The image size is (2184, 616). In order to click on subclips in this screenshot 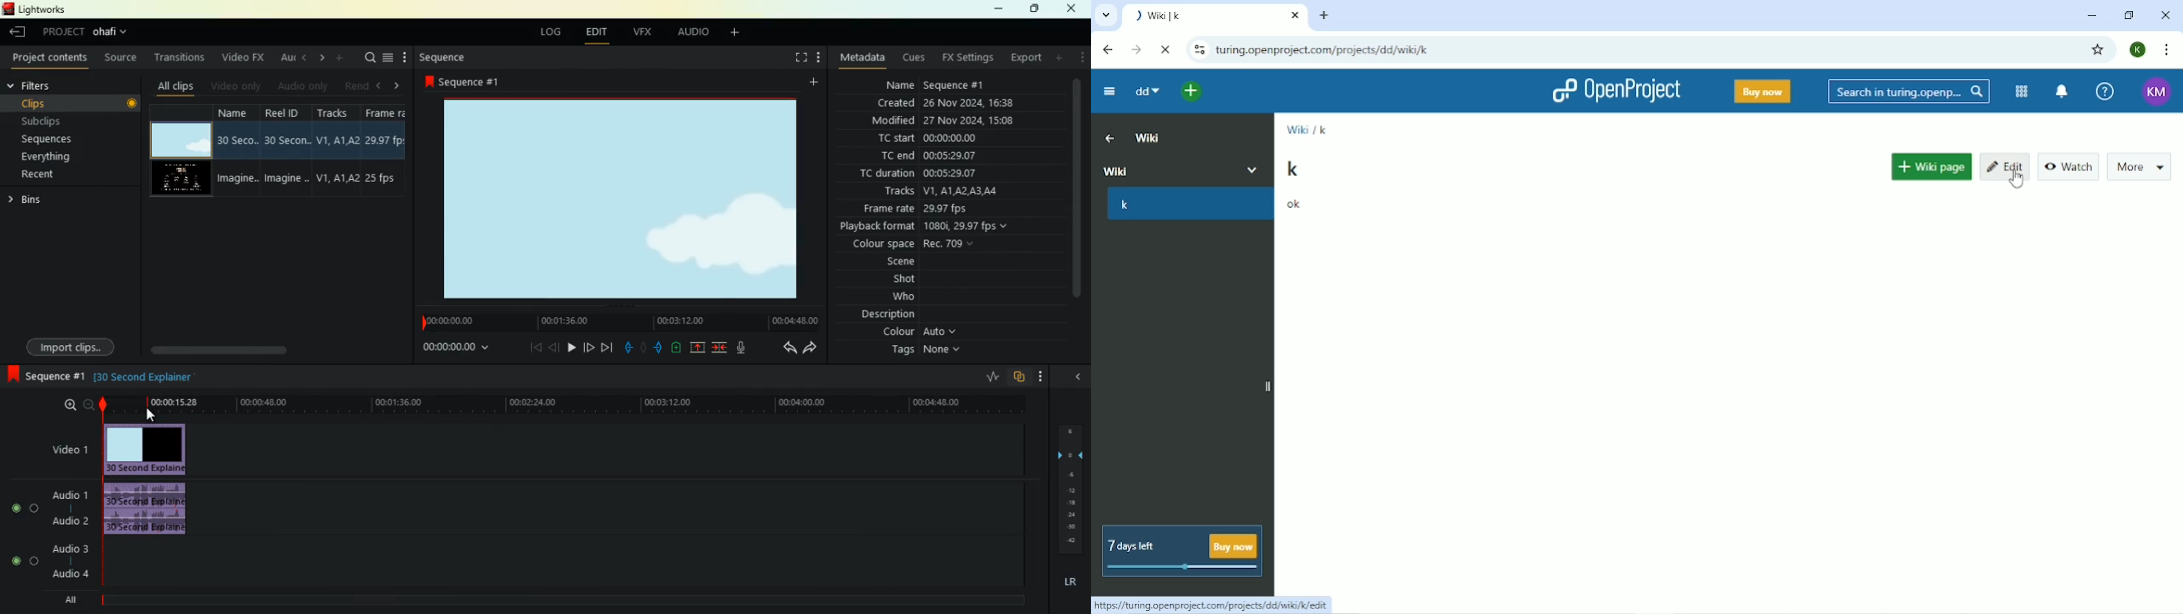, I will do `click(64, 121)`.